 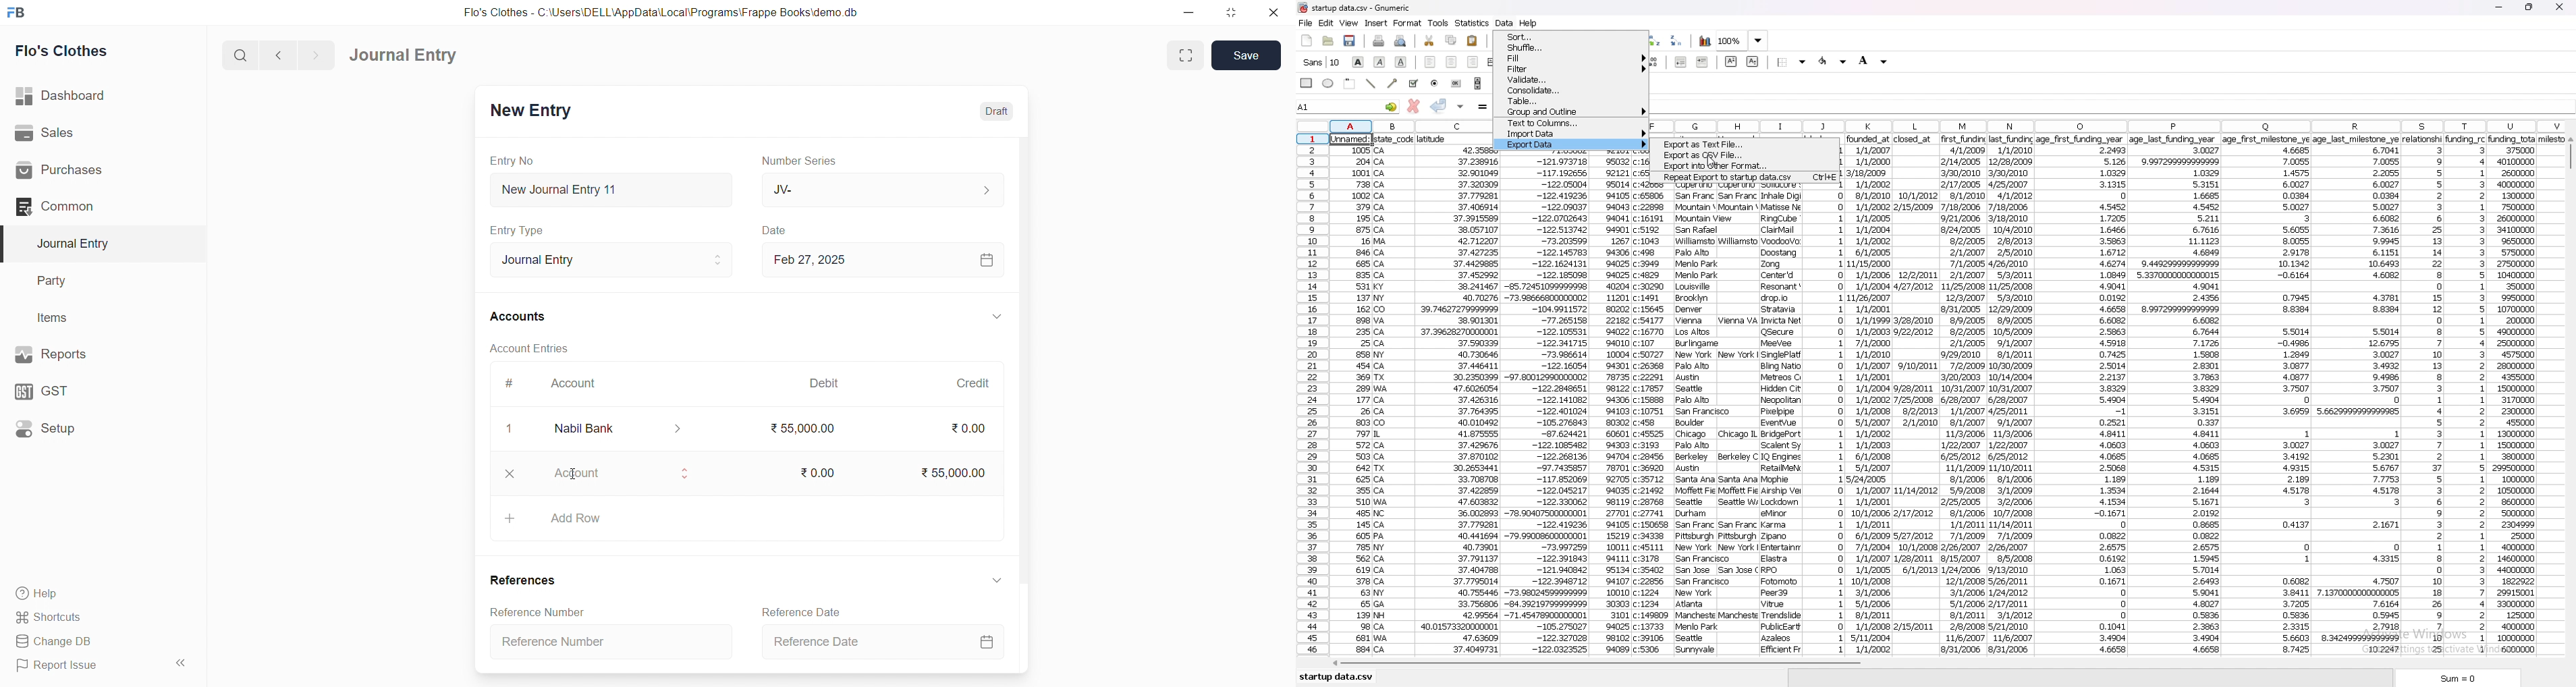 I want to click on tickbox, so click(x=1413, y=83).